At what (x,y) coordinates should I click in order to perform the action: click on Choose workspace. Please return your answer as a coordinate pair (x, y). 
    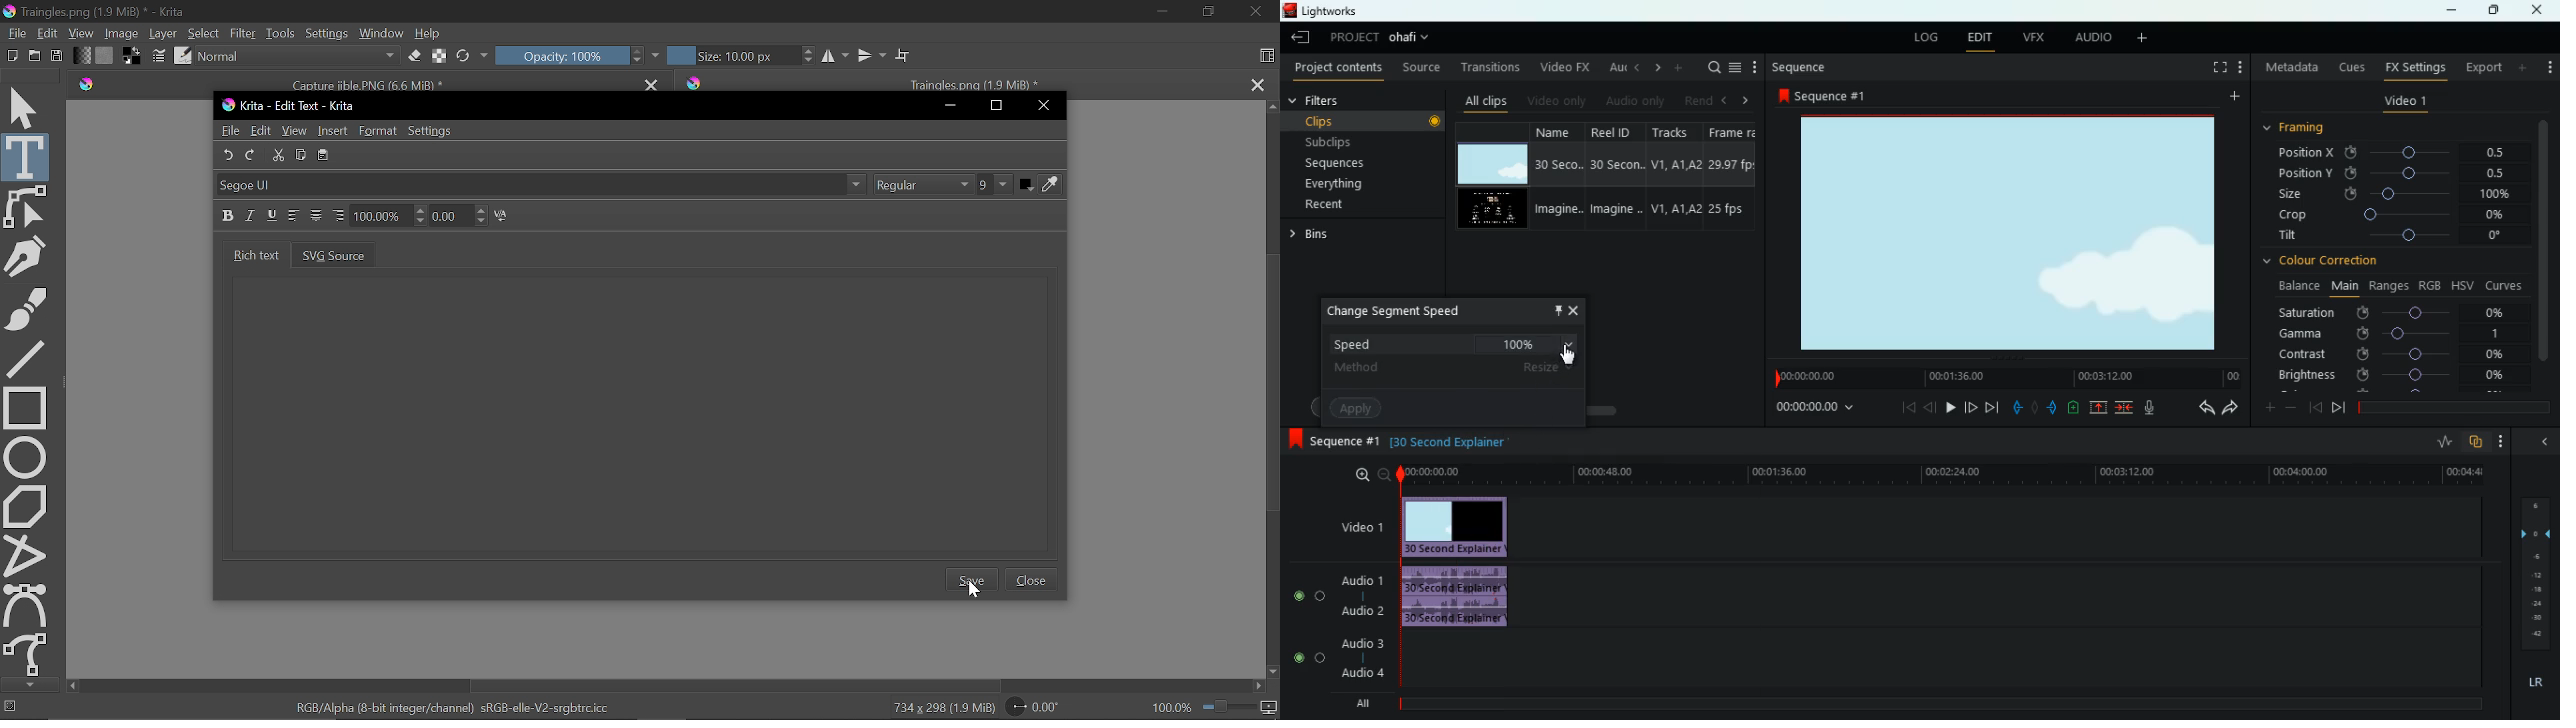
    Looking at the image, I should click on (1266, 53).